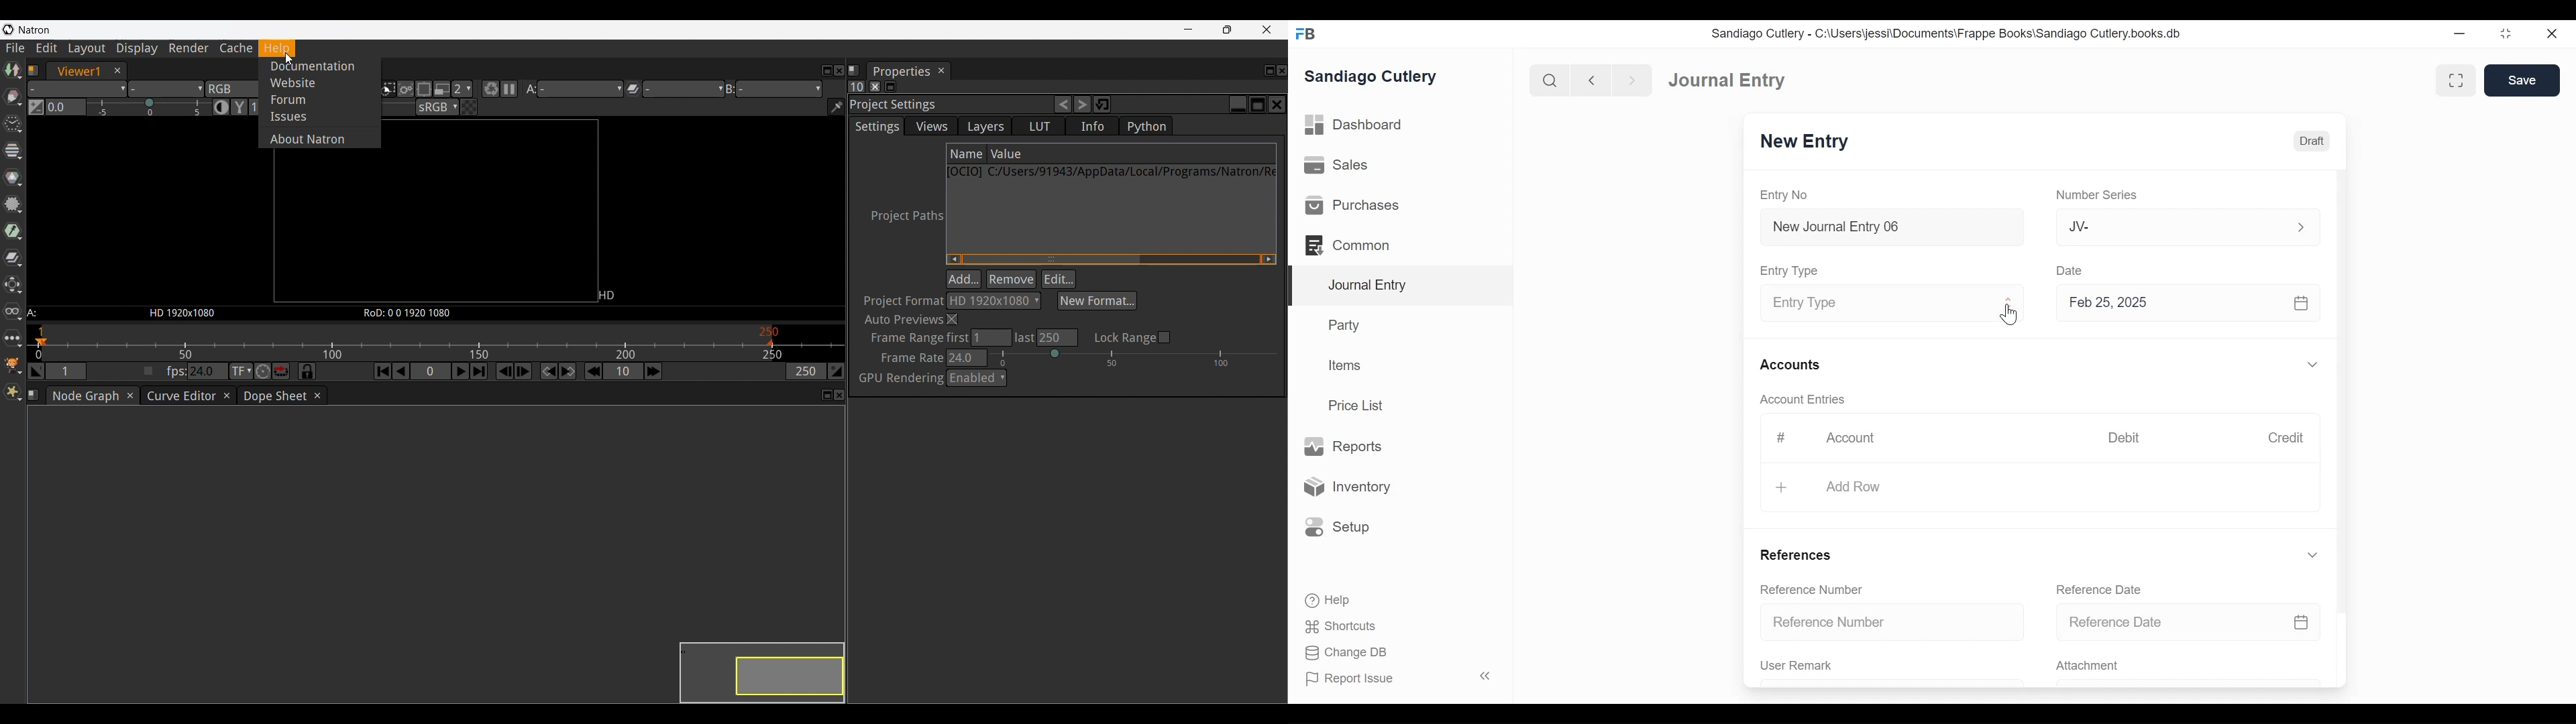 The width and height of the screenshot is (2576, 728). I want to click on Navigate Forward, so click(1633, 81).